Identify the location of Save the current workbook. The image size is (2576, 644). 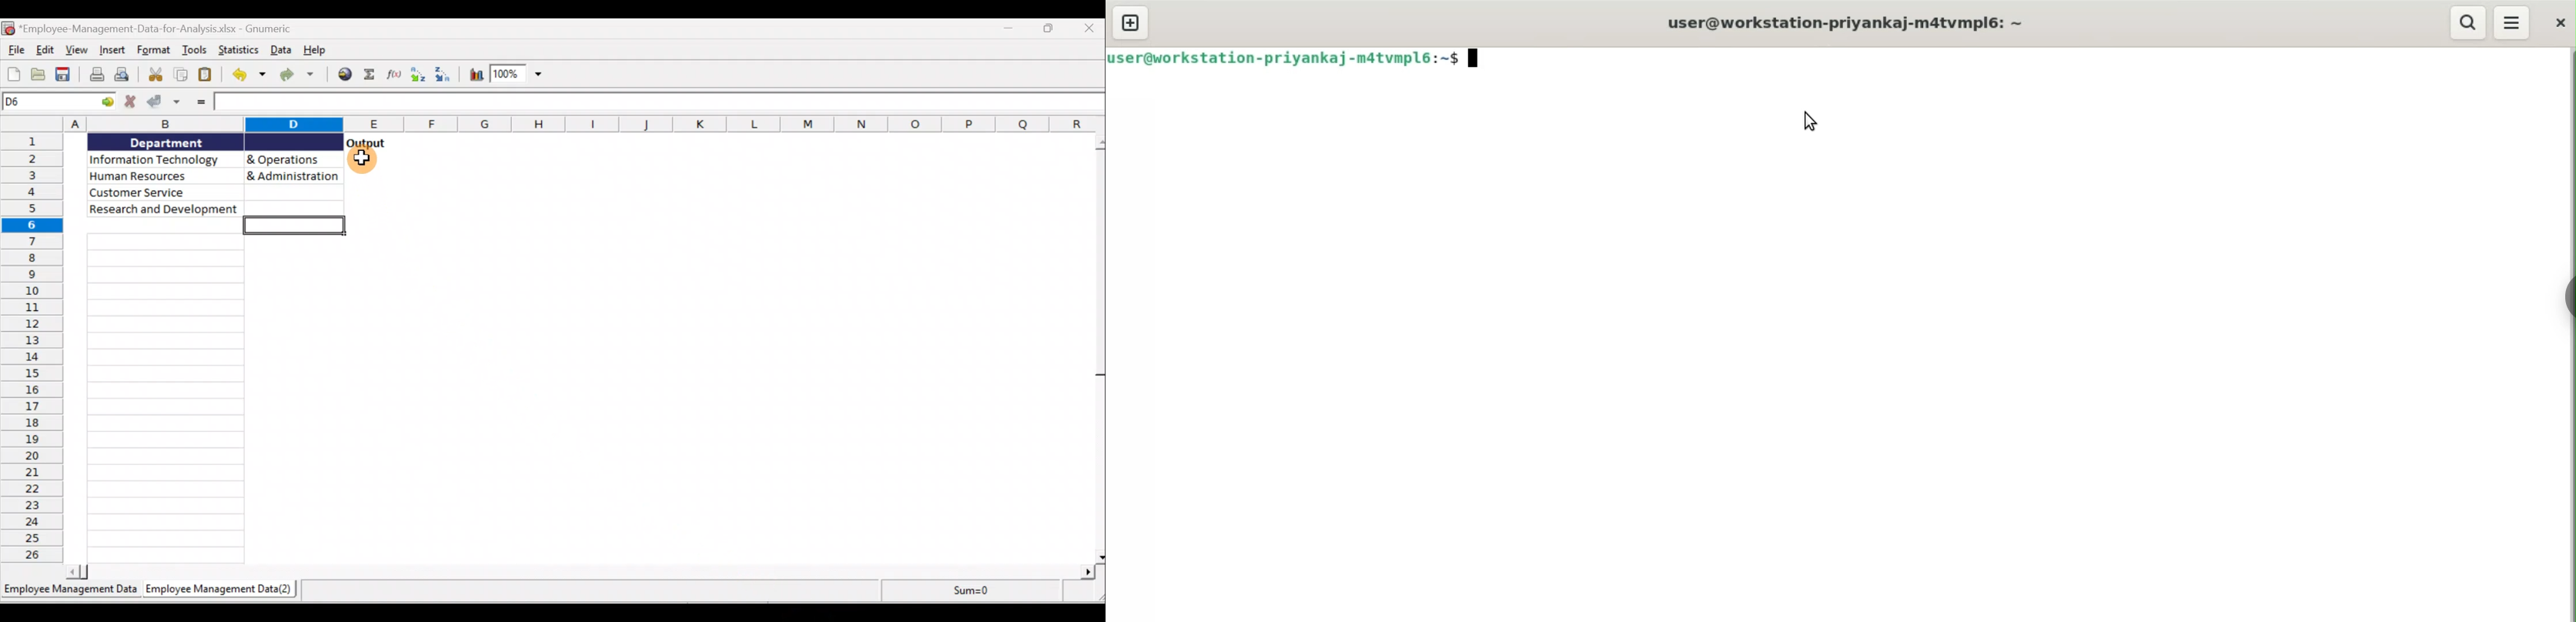
(65, 74).